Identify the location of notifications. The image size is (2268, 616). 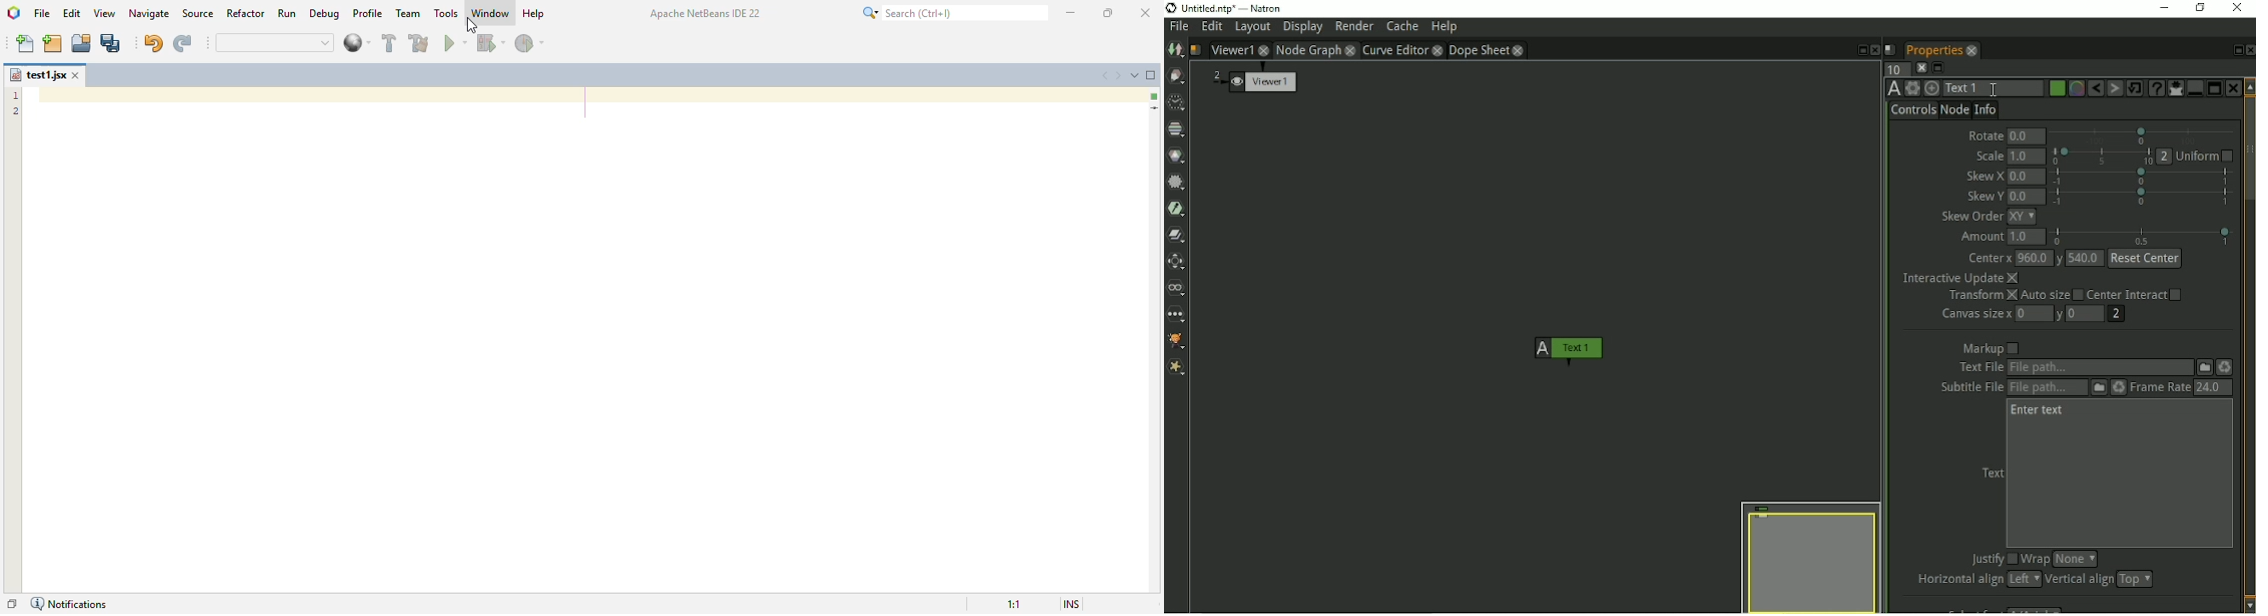
(72, 602).